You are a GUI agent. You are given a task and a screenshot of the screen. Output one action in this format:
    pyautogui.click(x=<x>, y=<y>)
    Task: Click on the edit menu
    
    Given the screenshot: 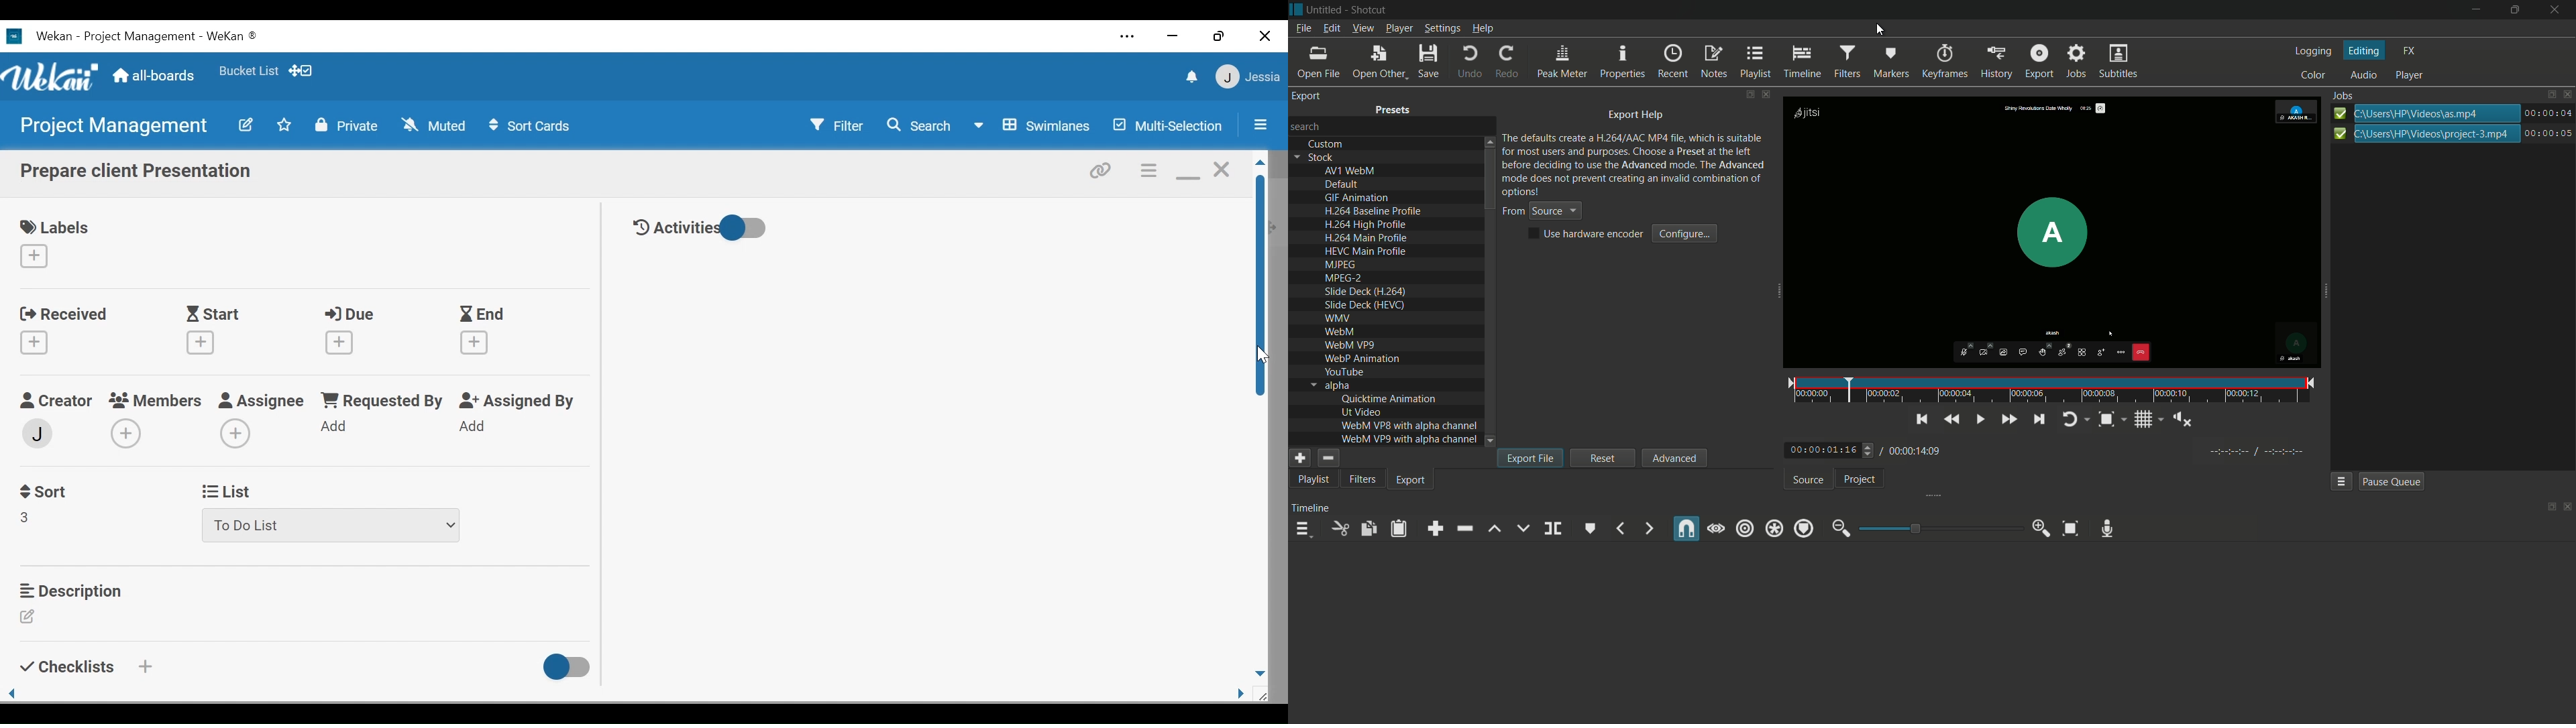 What is the action you would take?
    pyautogui.click(x=1329, y=27)
    